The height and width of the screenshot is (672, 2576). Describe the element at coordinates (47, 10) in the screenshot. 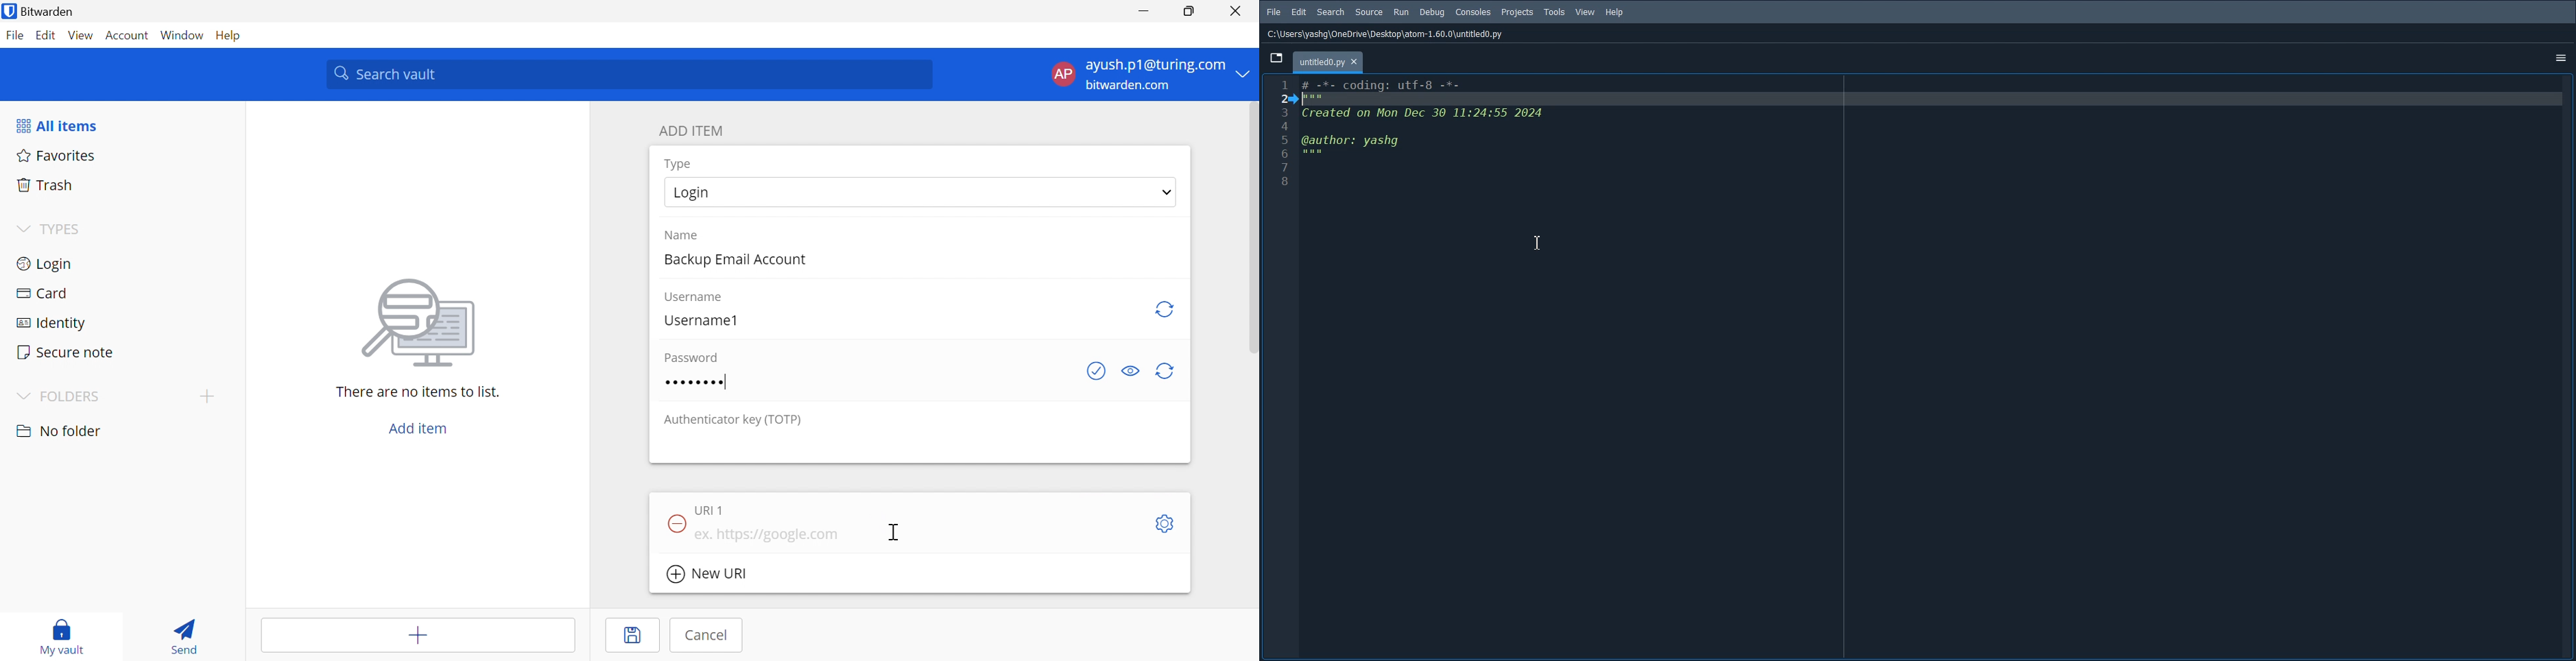

I see `Bitwarden` at that location.